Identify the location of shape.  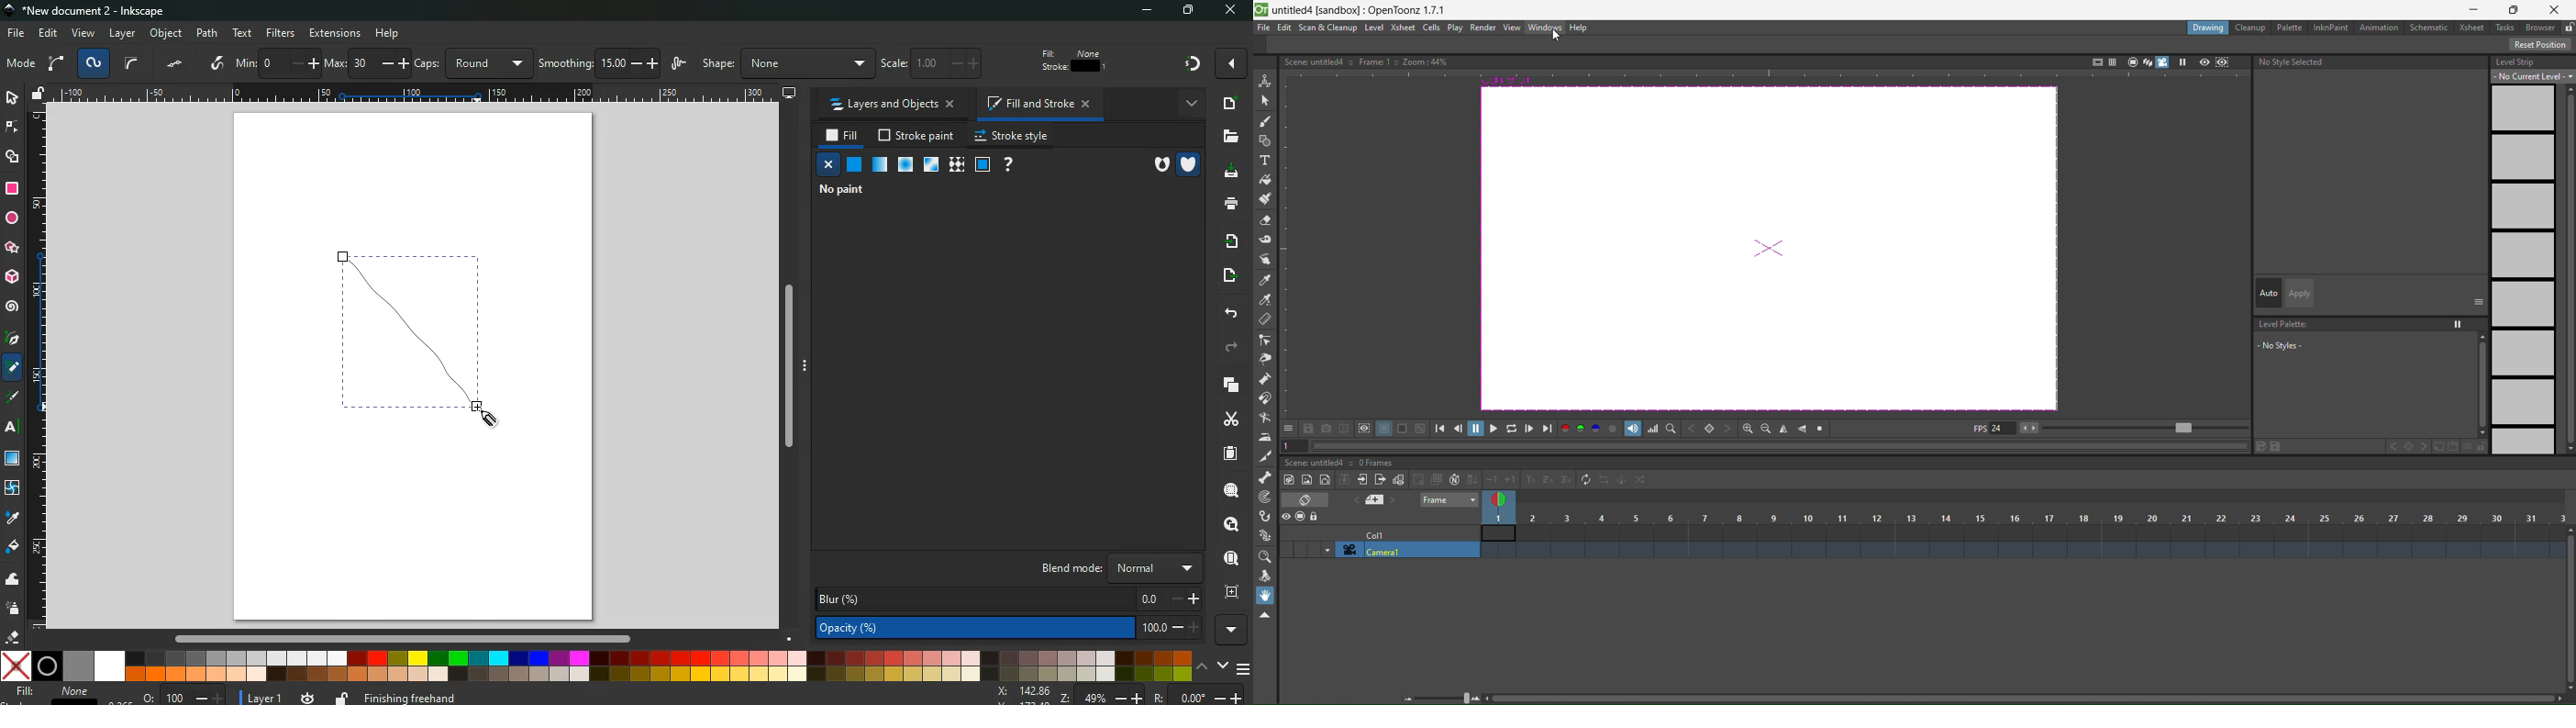
(784, 64).